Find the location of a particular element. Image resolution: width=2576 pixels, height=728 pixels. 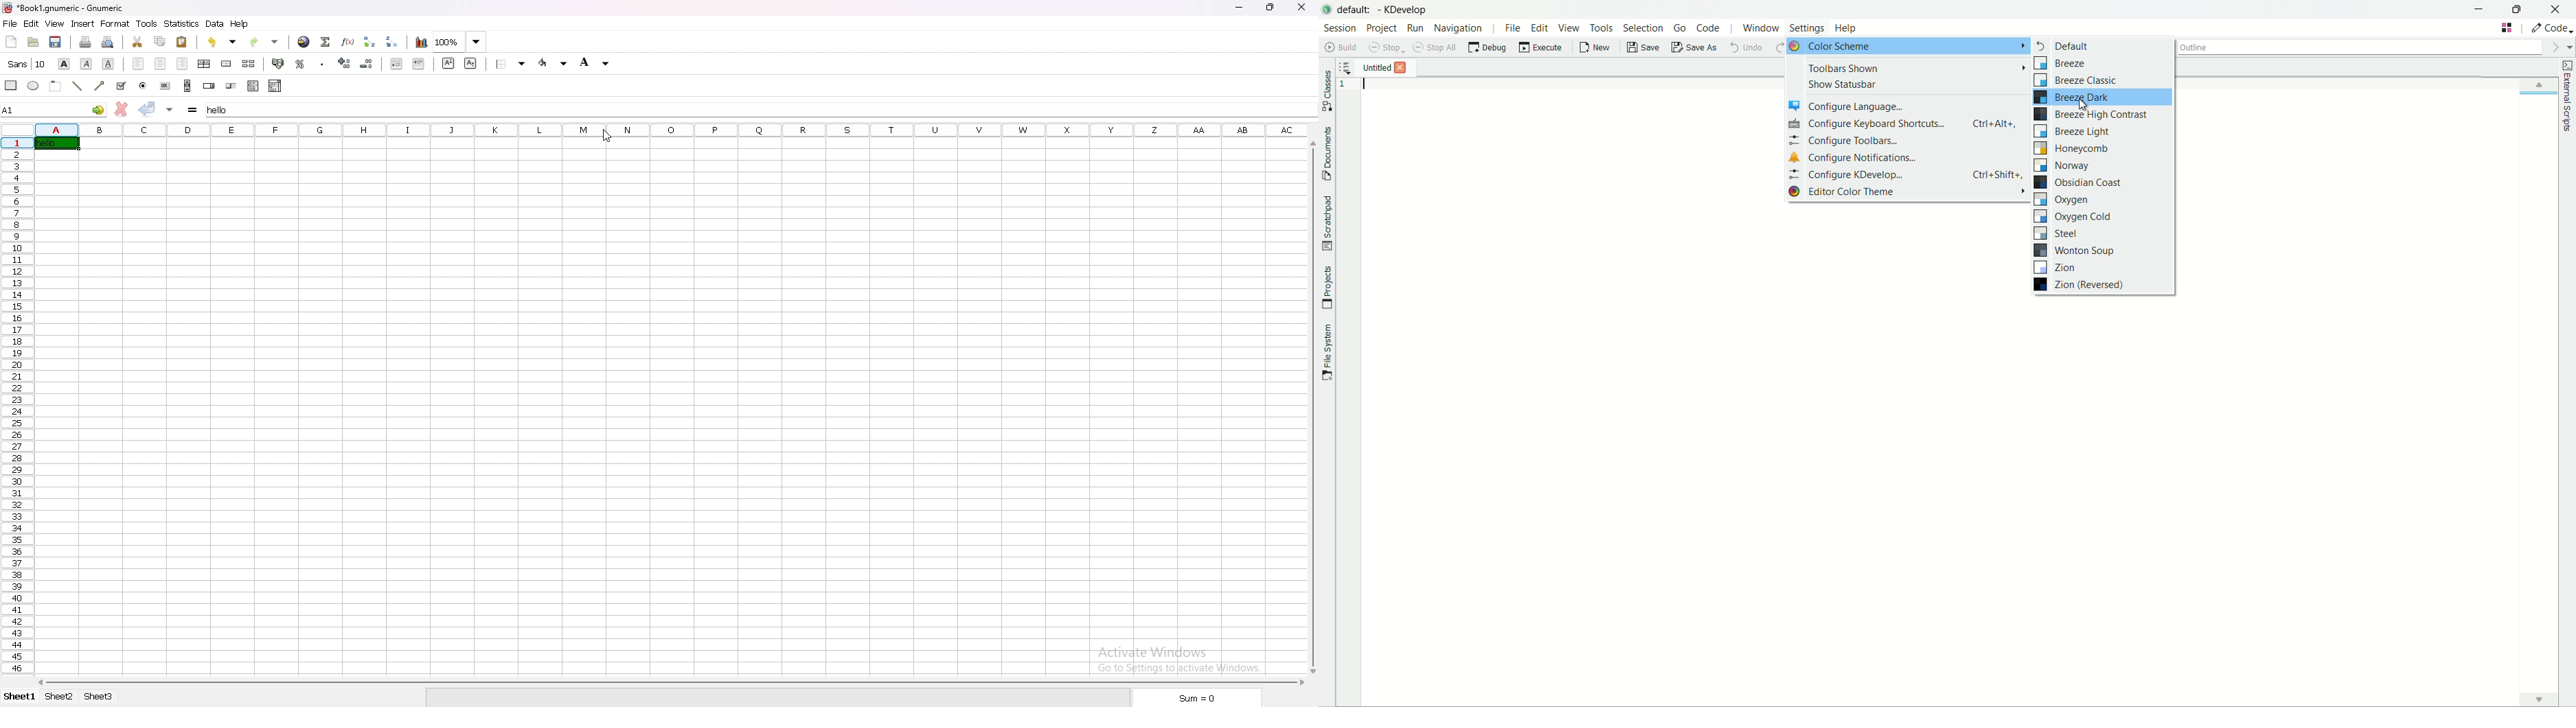

print is located at coordinates (86, 42).